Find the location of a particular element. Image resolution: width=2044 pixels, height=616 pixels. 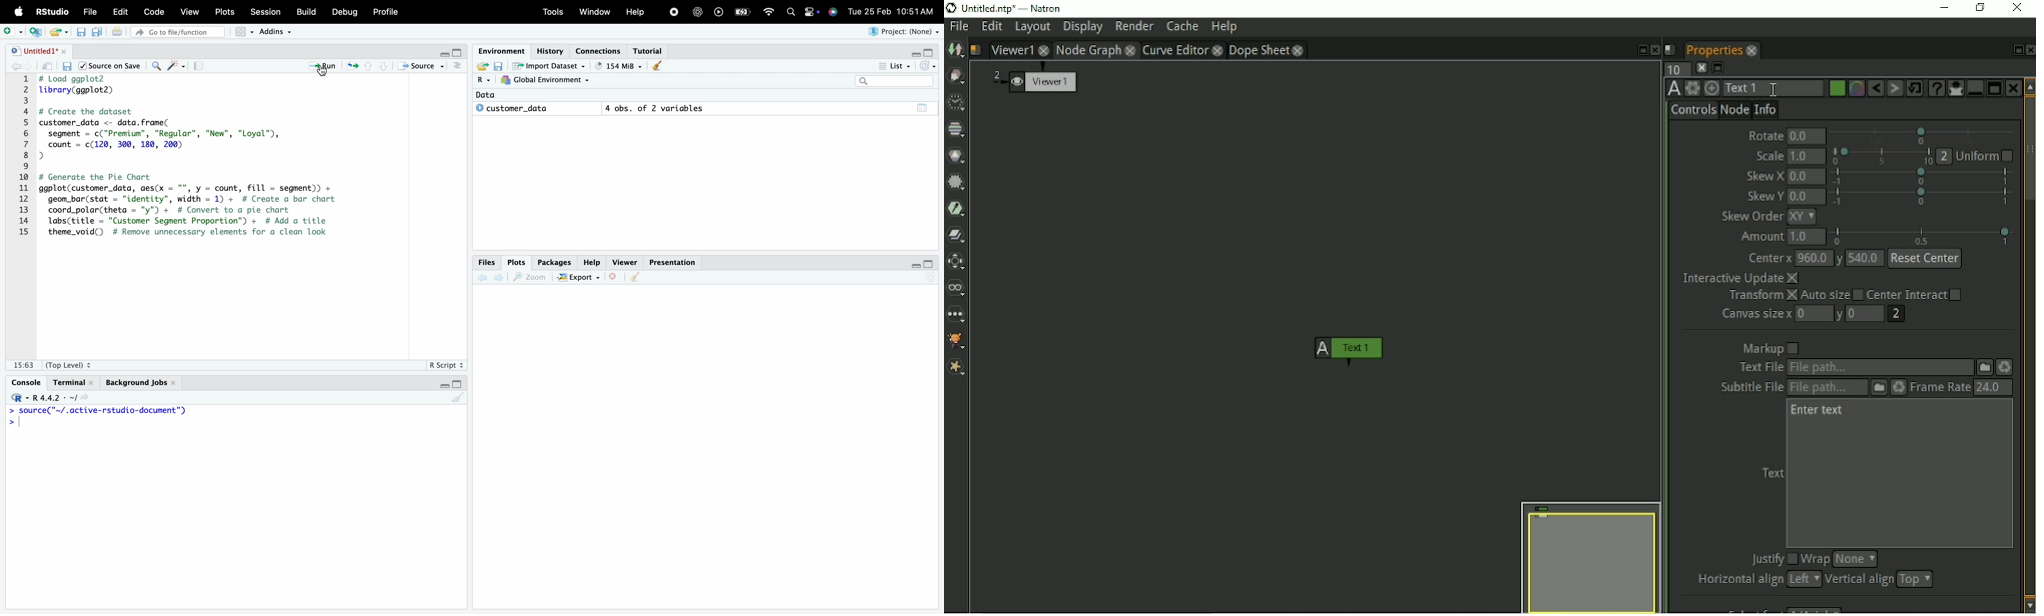

zoom is located at coordinates (532, 277).